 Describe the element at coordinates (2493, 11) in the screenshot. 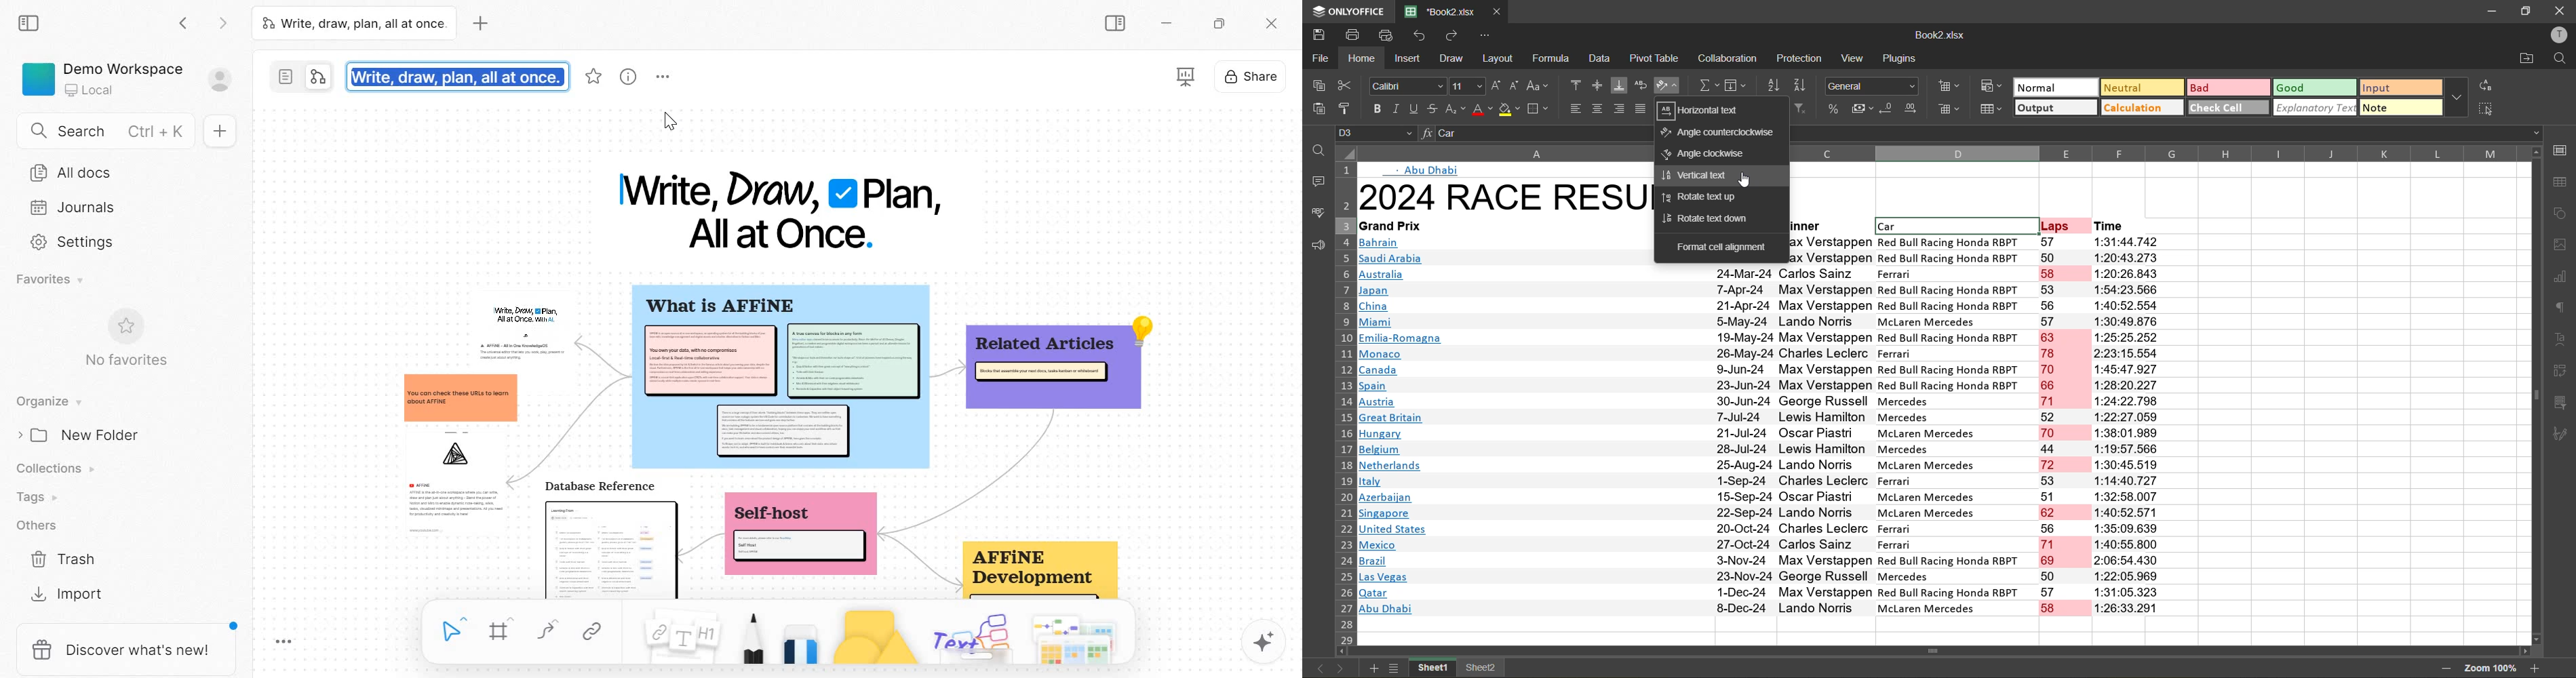

I see `minimize` at that location.